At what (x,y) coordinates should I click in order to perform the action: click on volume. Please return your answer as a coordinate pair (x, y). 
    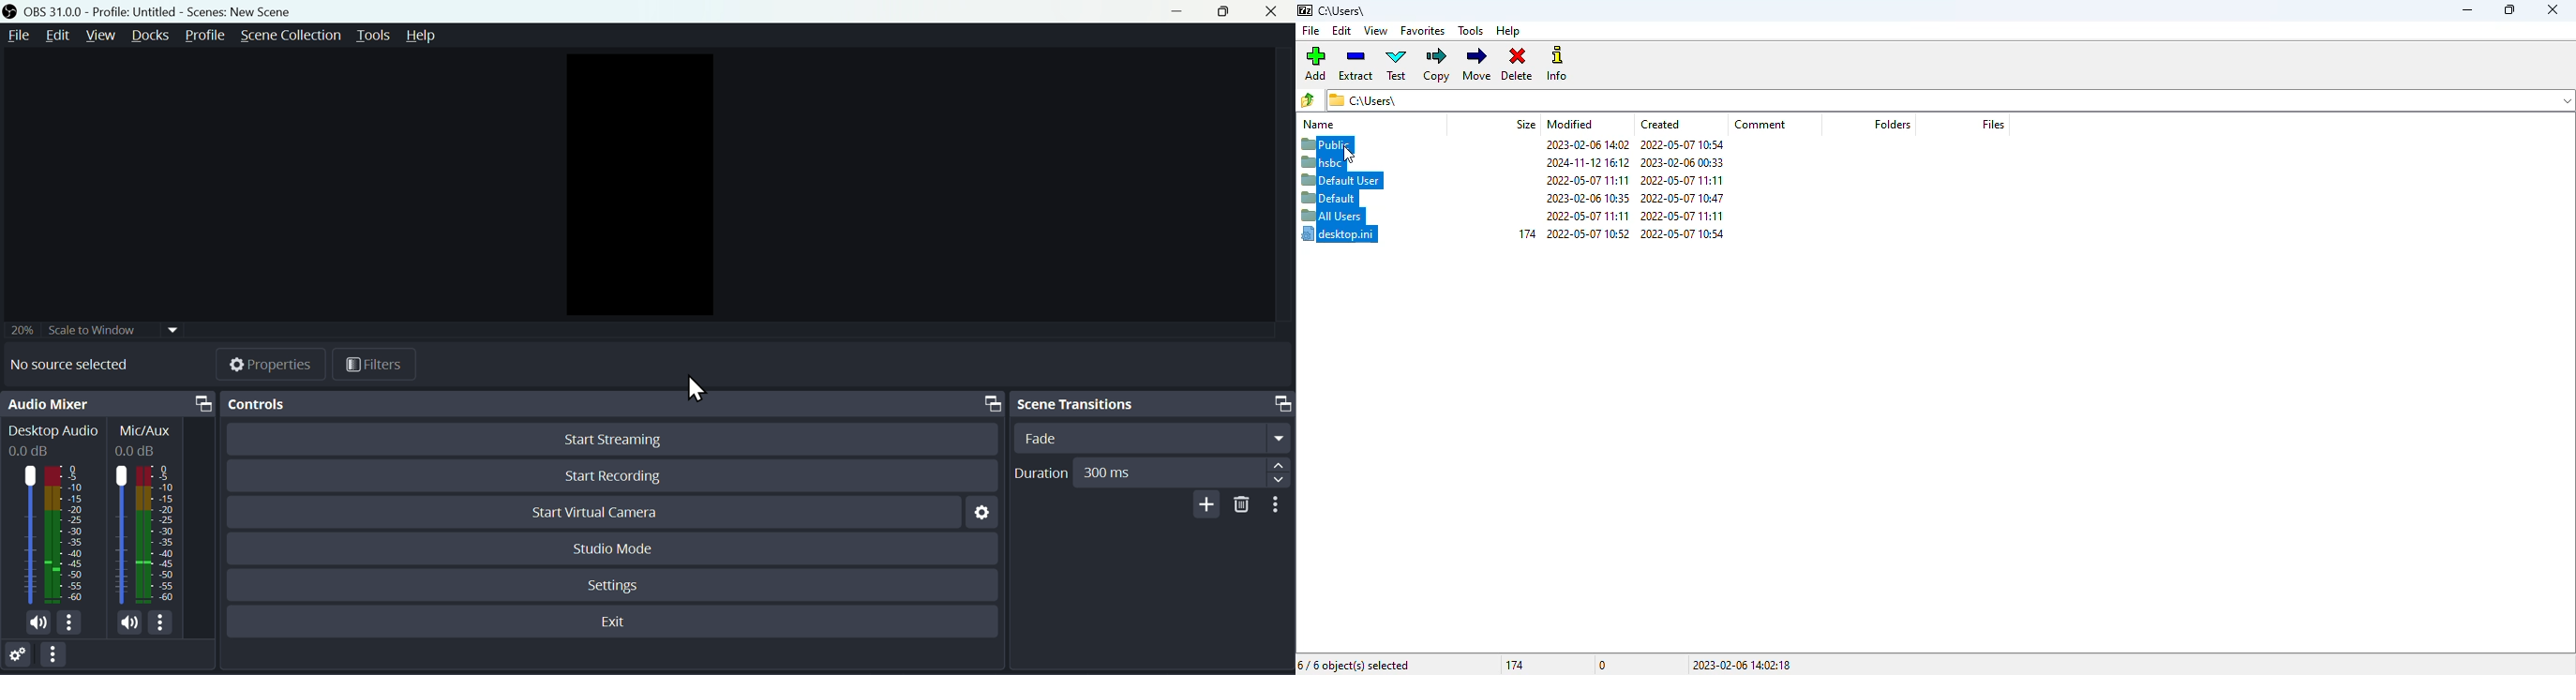
    Looking at the image, I should click on (35, 624).